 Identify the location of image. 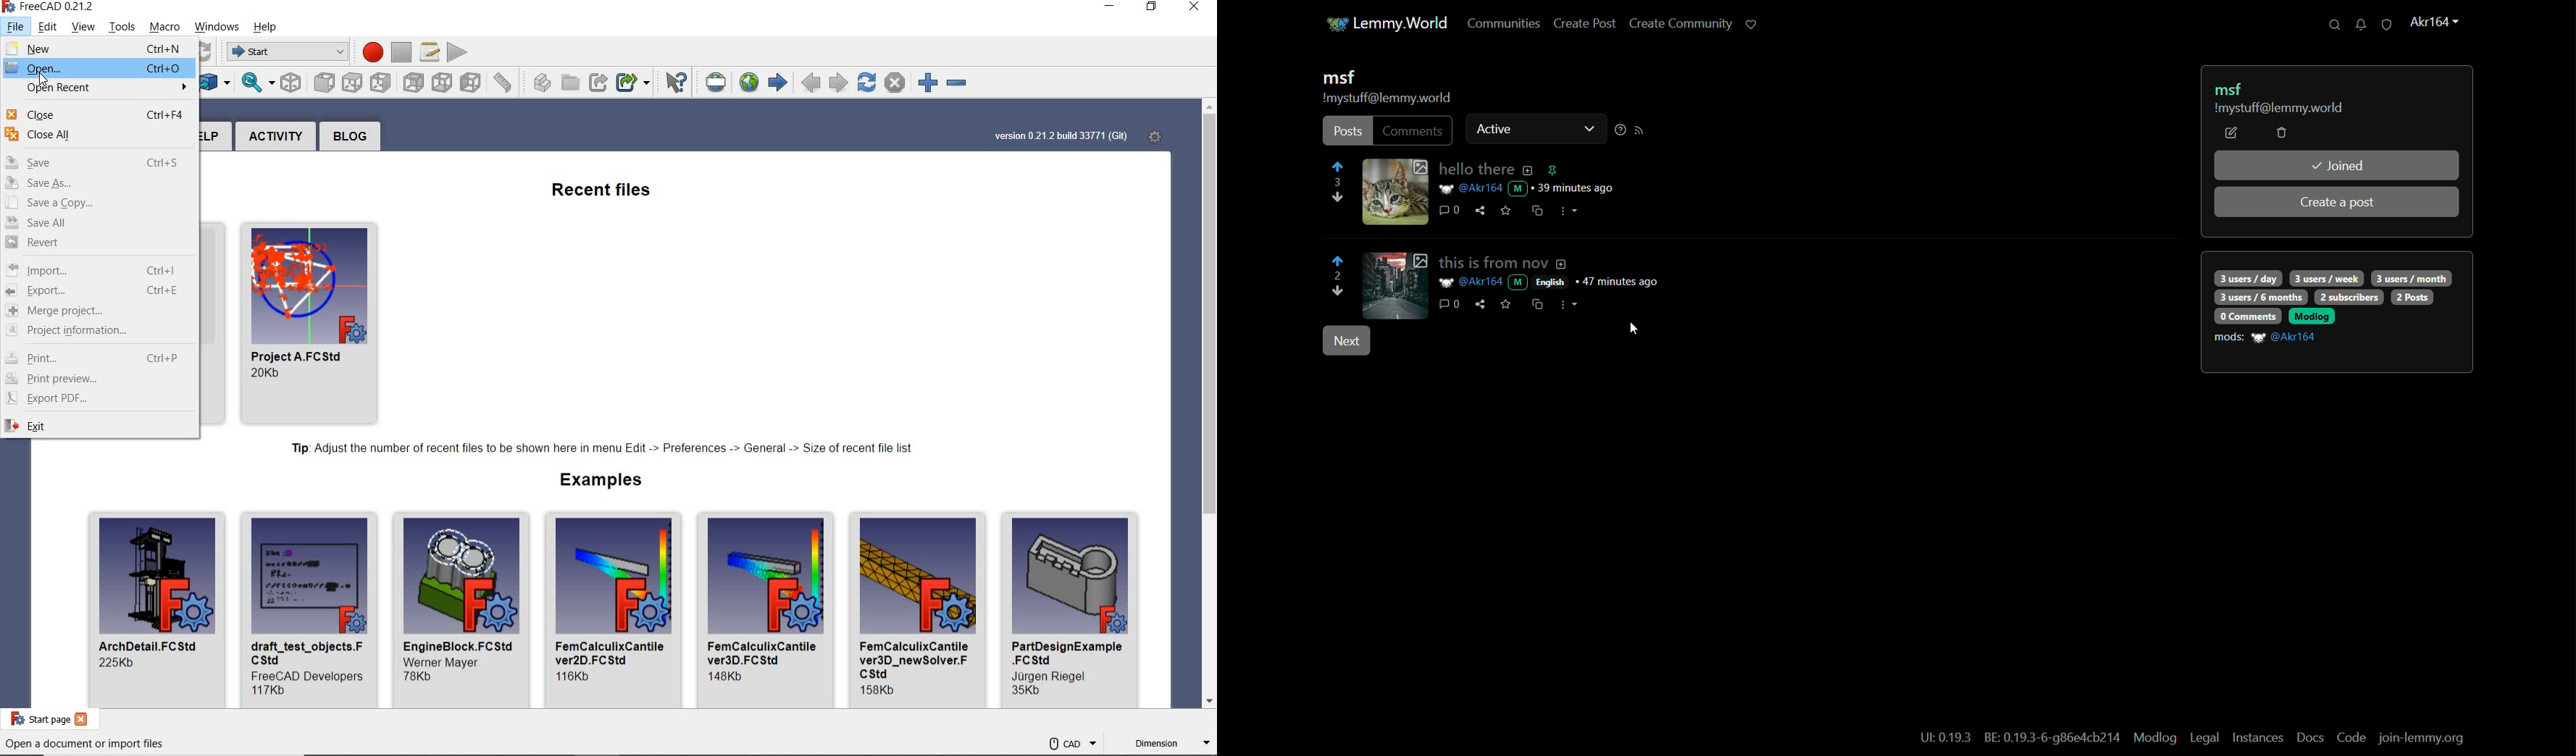
(919, 574).